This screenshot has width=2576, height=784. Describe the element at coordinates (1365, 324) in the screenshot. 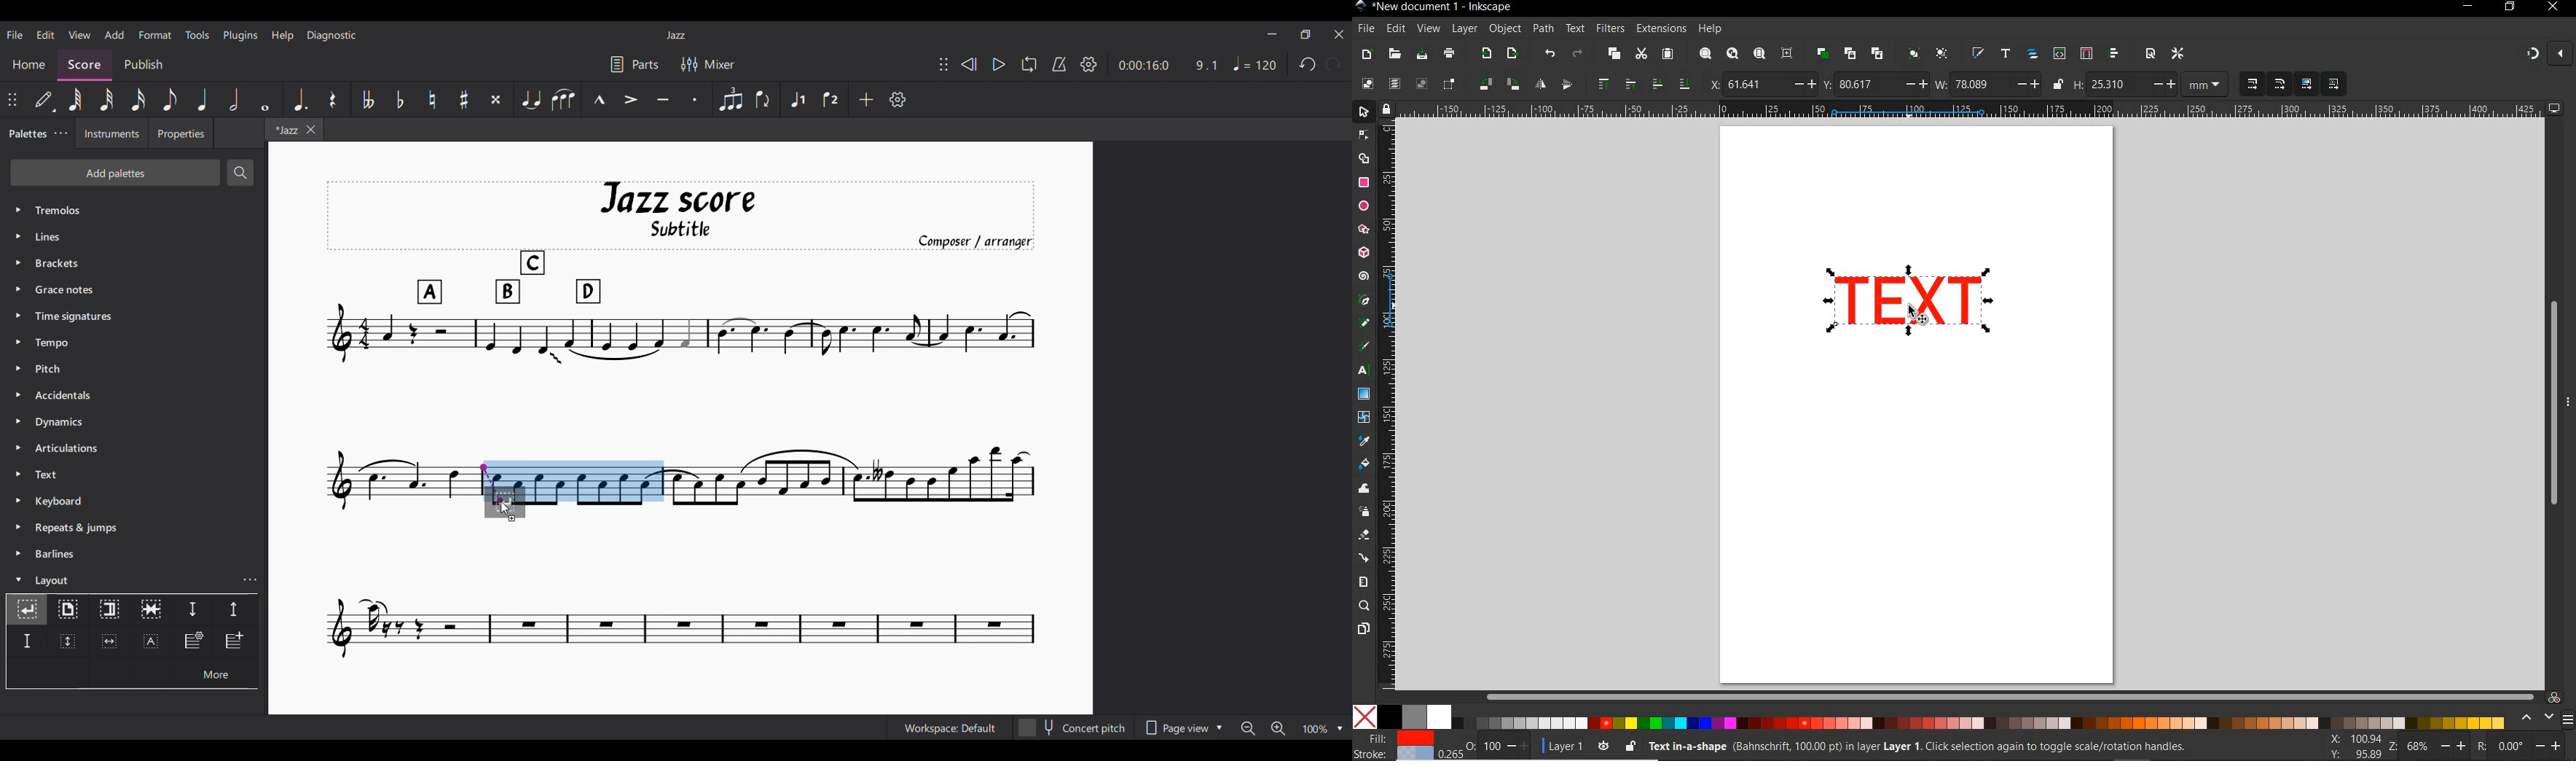

I see `pencil tool` at that location.